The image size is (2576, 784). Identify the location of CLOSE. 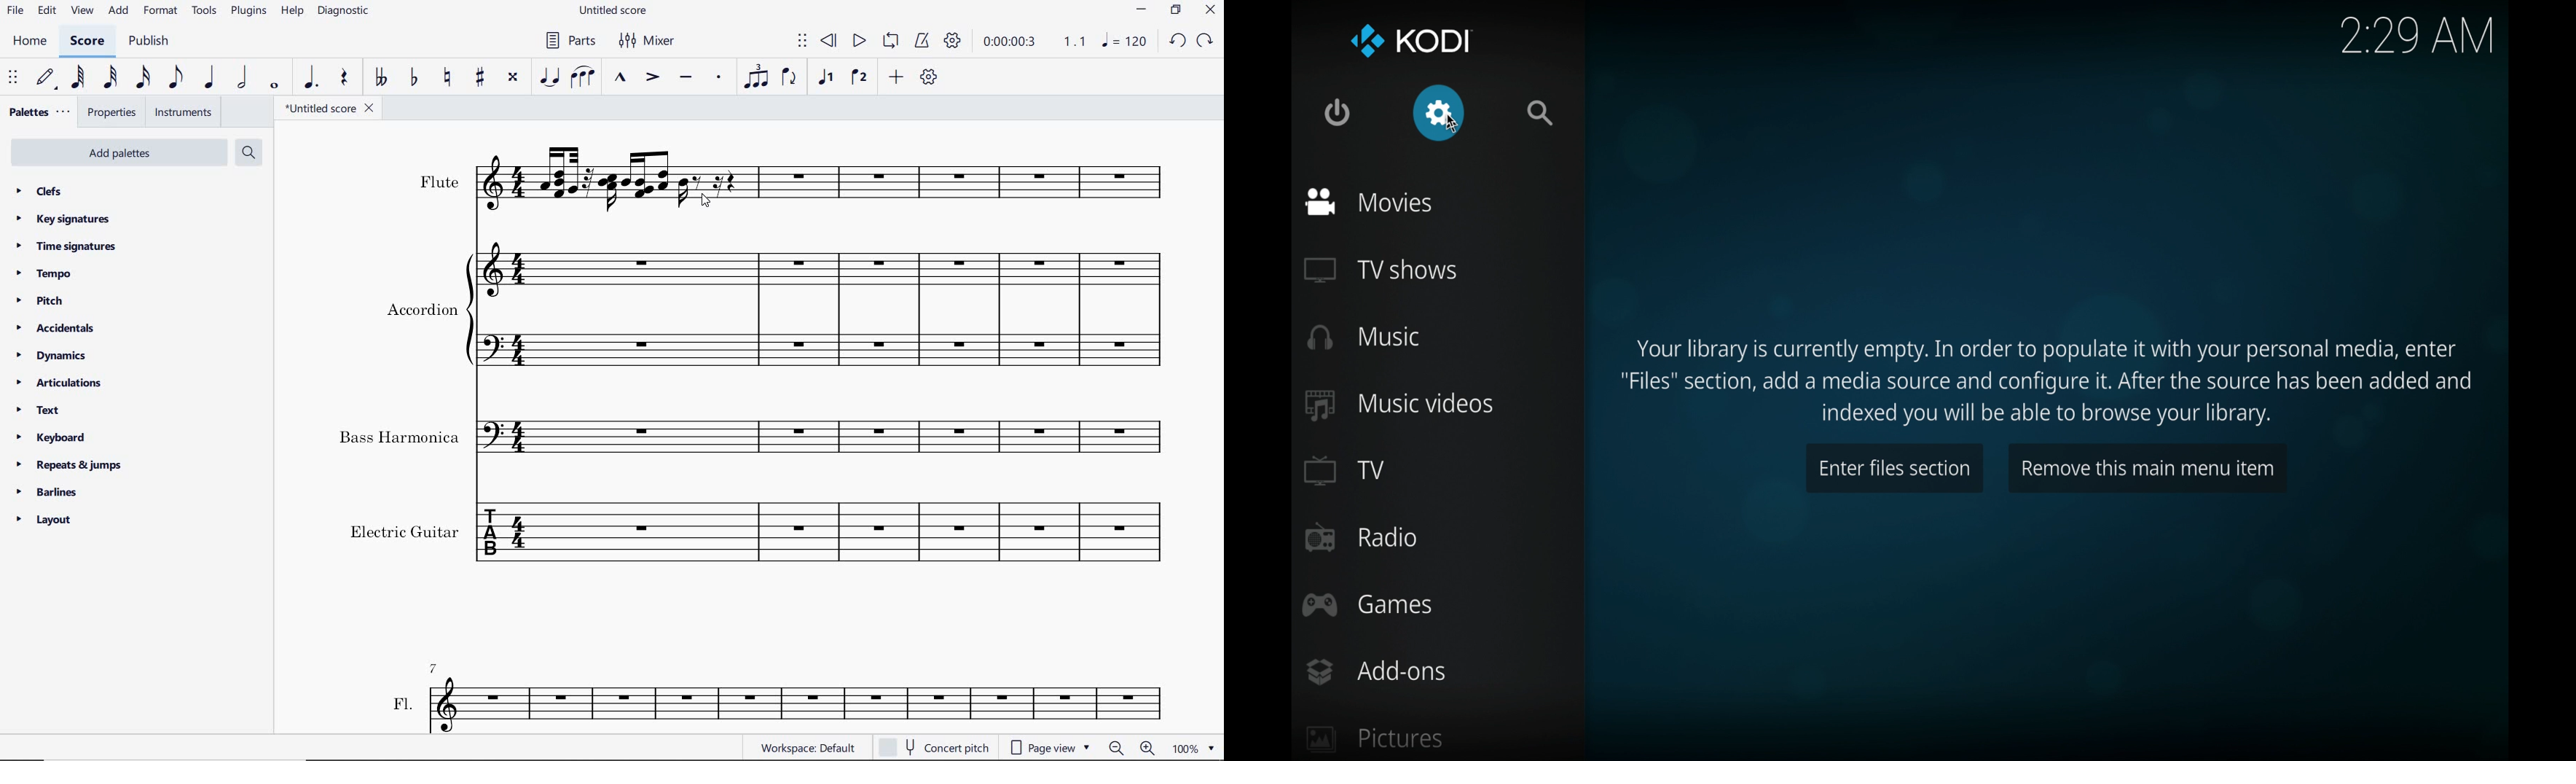
(1211, 9).